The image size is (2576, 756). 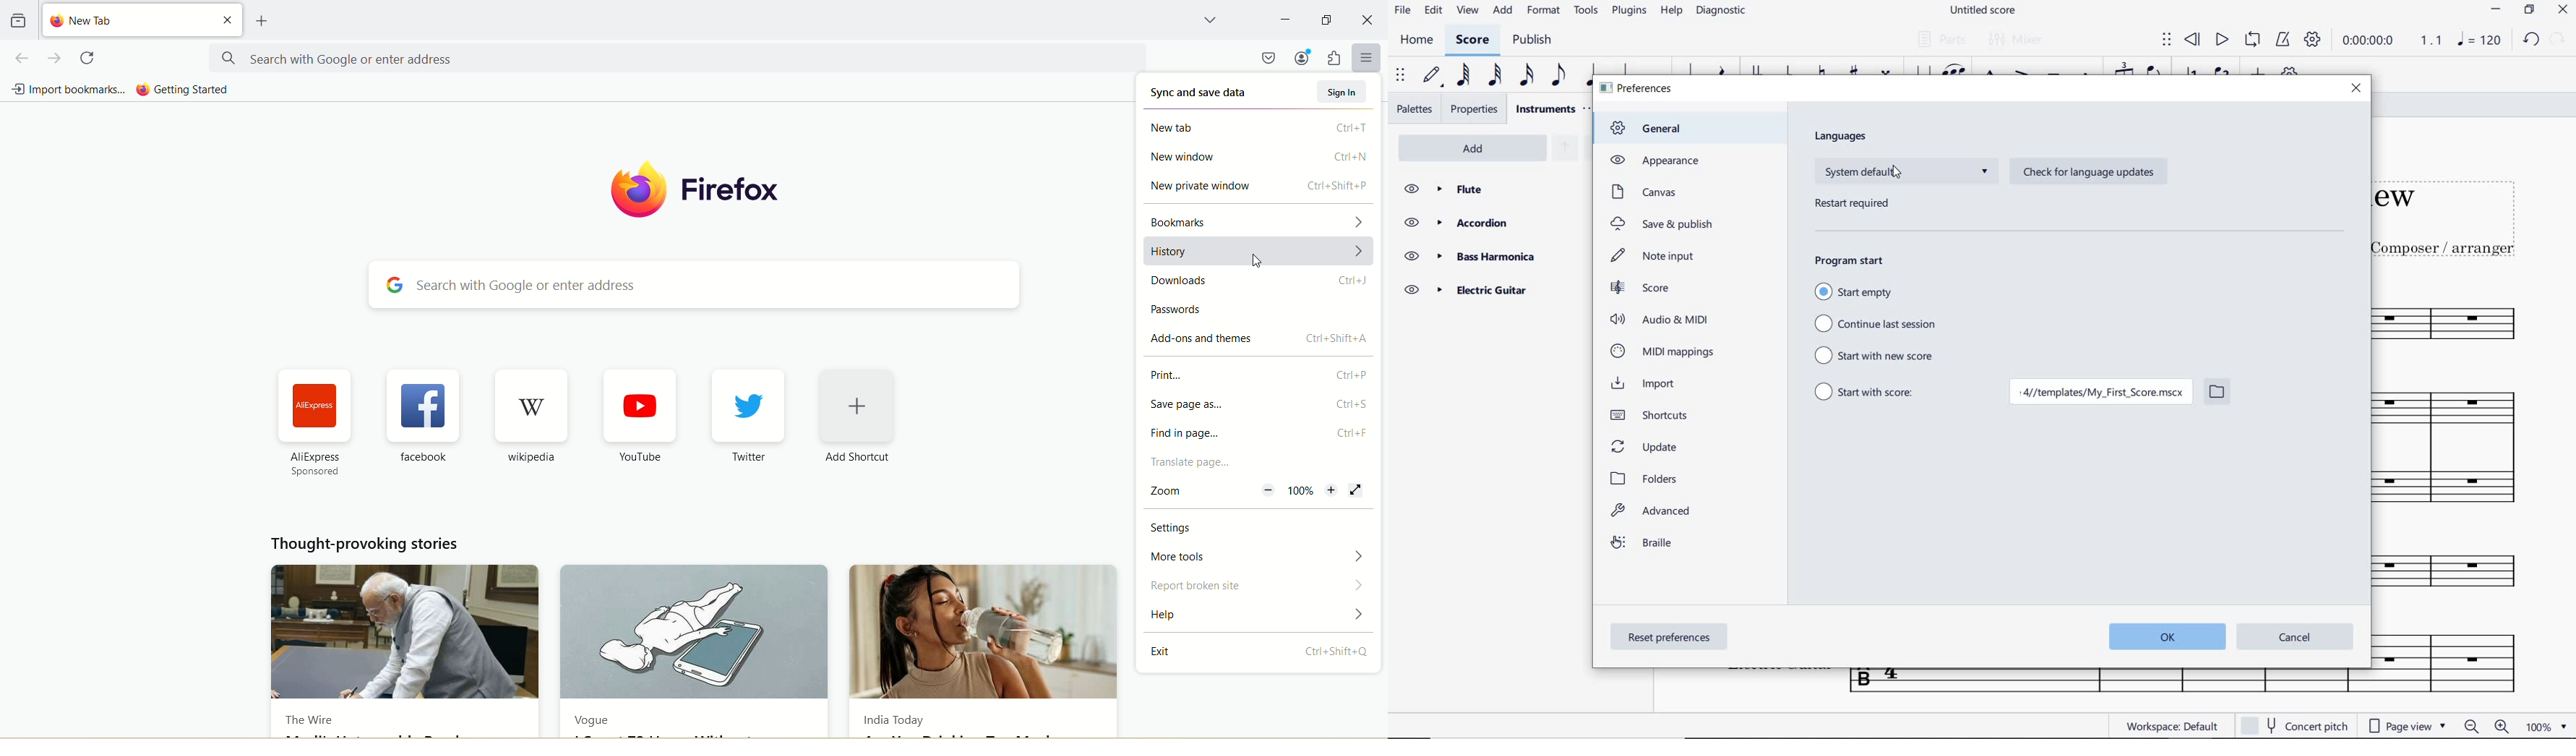 I want to click on wikipedia, so click(x=530, y=457).